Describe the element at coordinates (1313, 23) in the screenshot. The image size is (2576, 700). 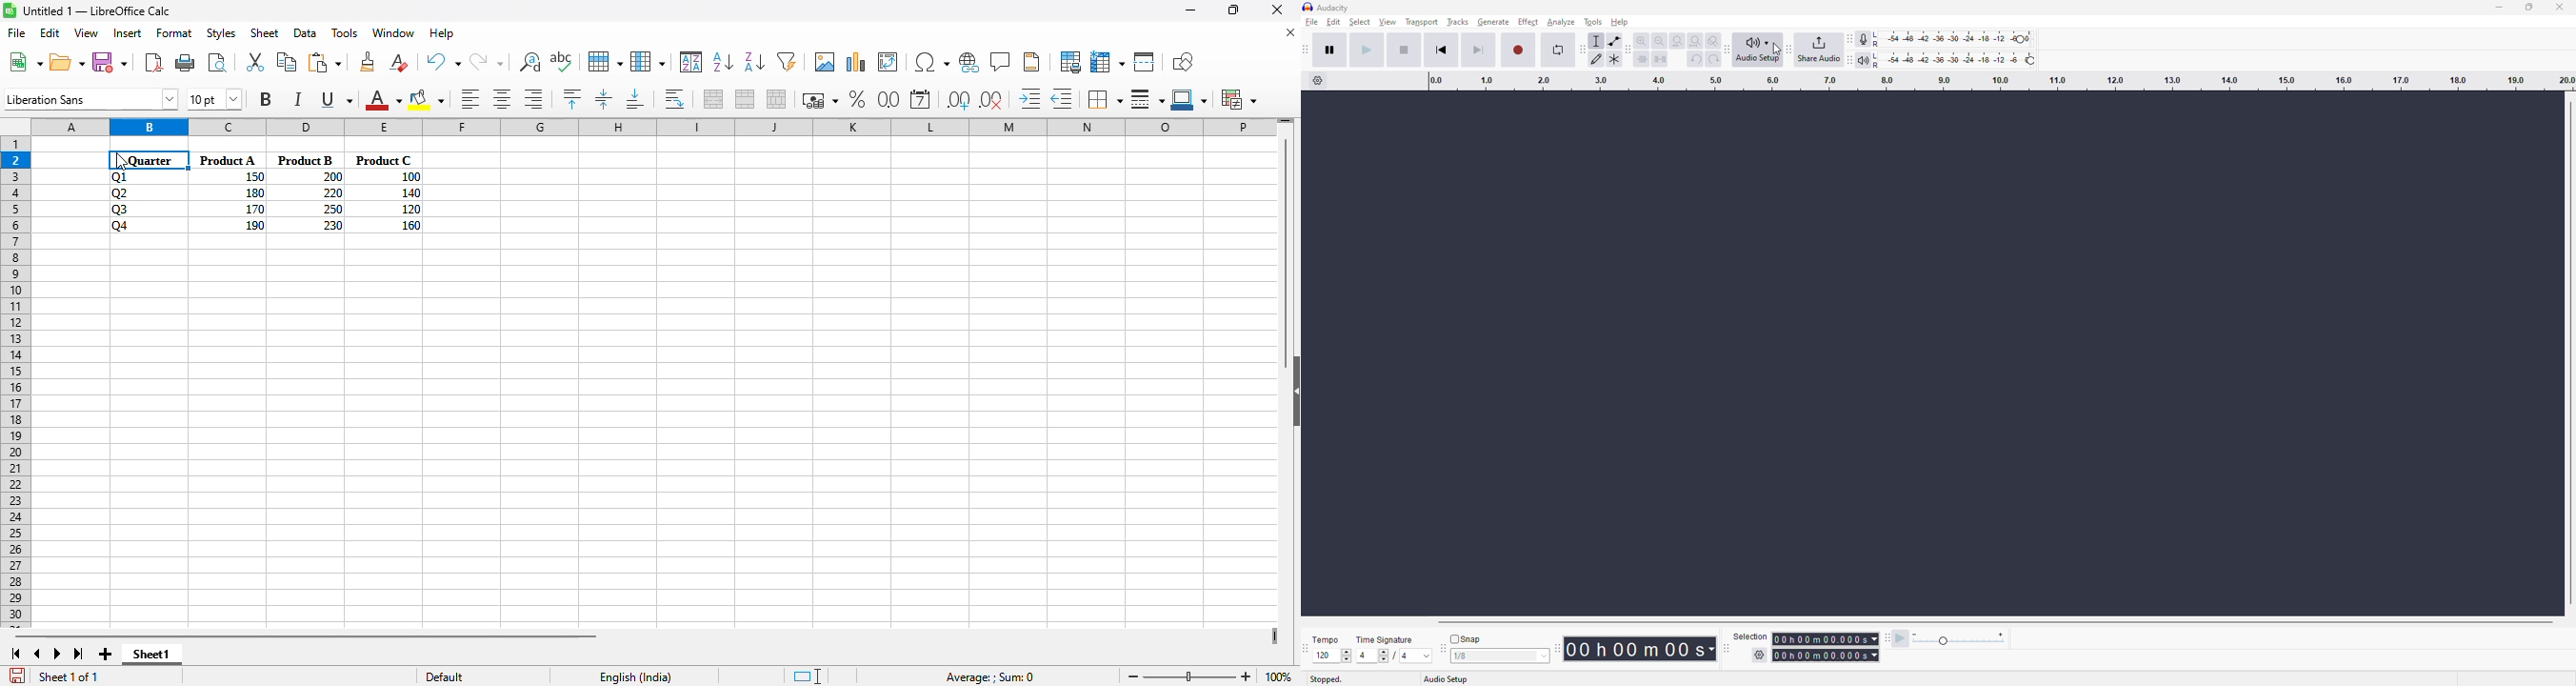
I see `file` at that location.